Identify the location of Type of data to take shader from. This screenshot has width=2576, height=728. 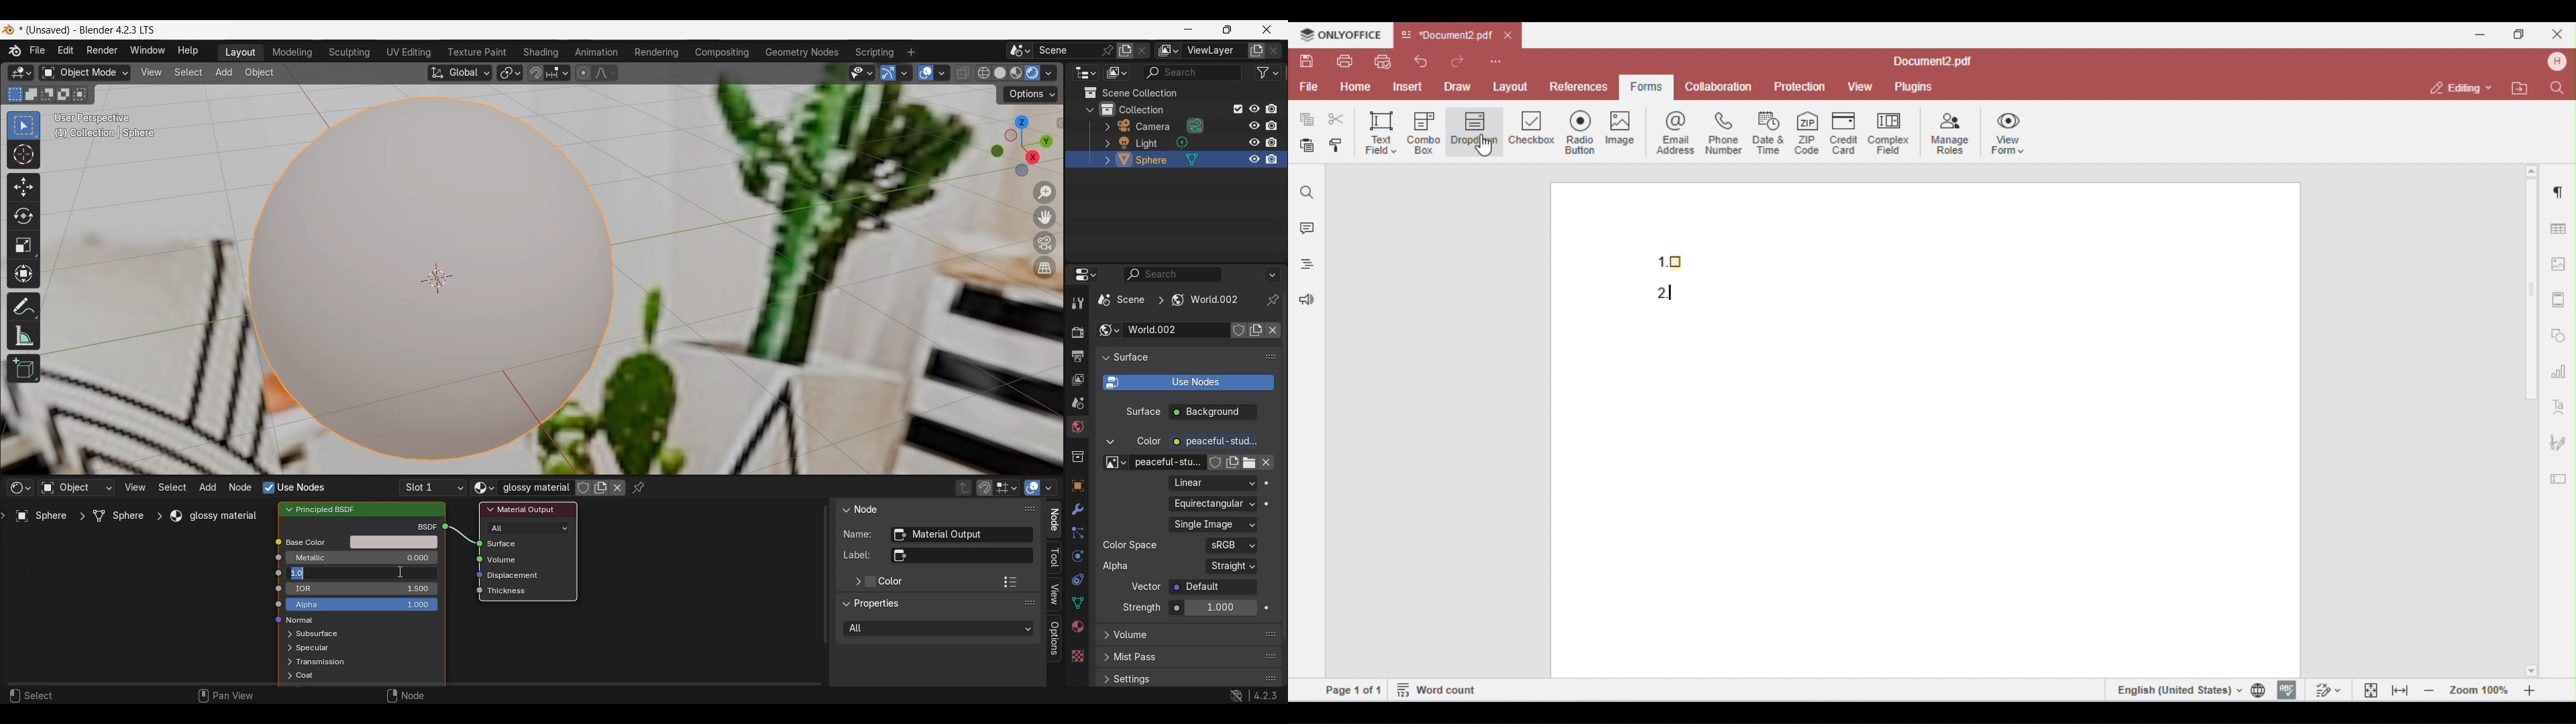
(76, 487).